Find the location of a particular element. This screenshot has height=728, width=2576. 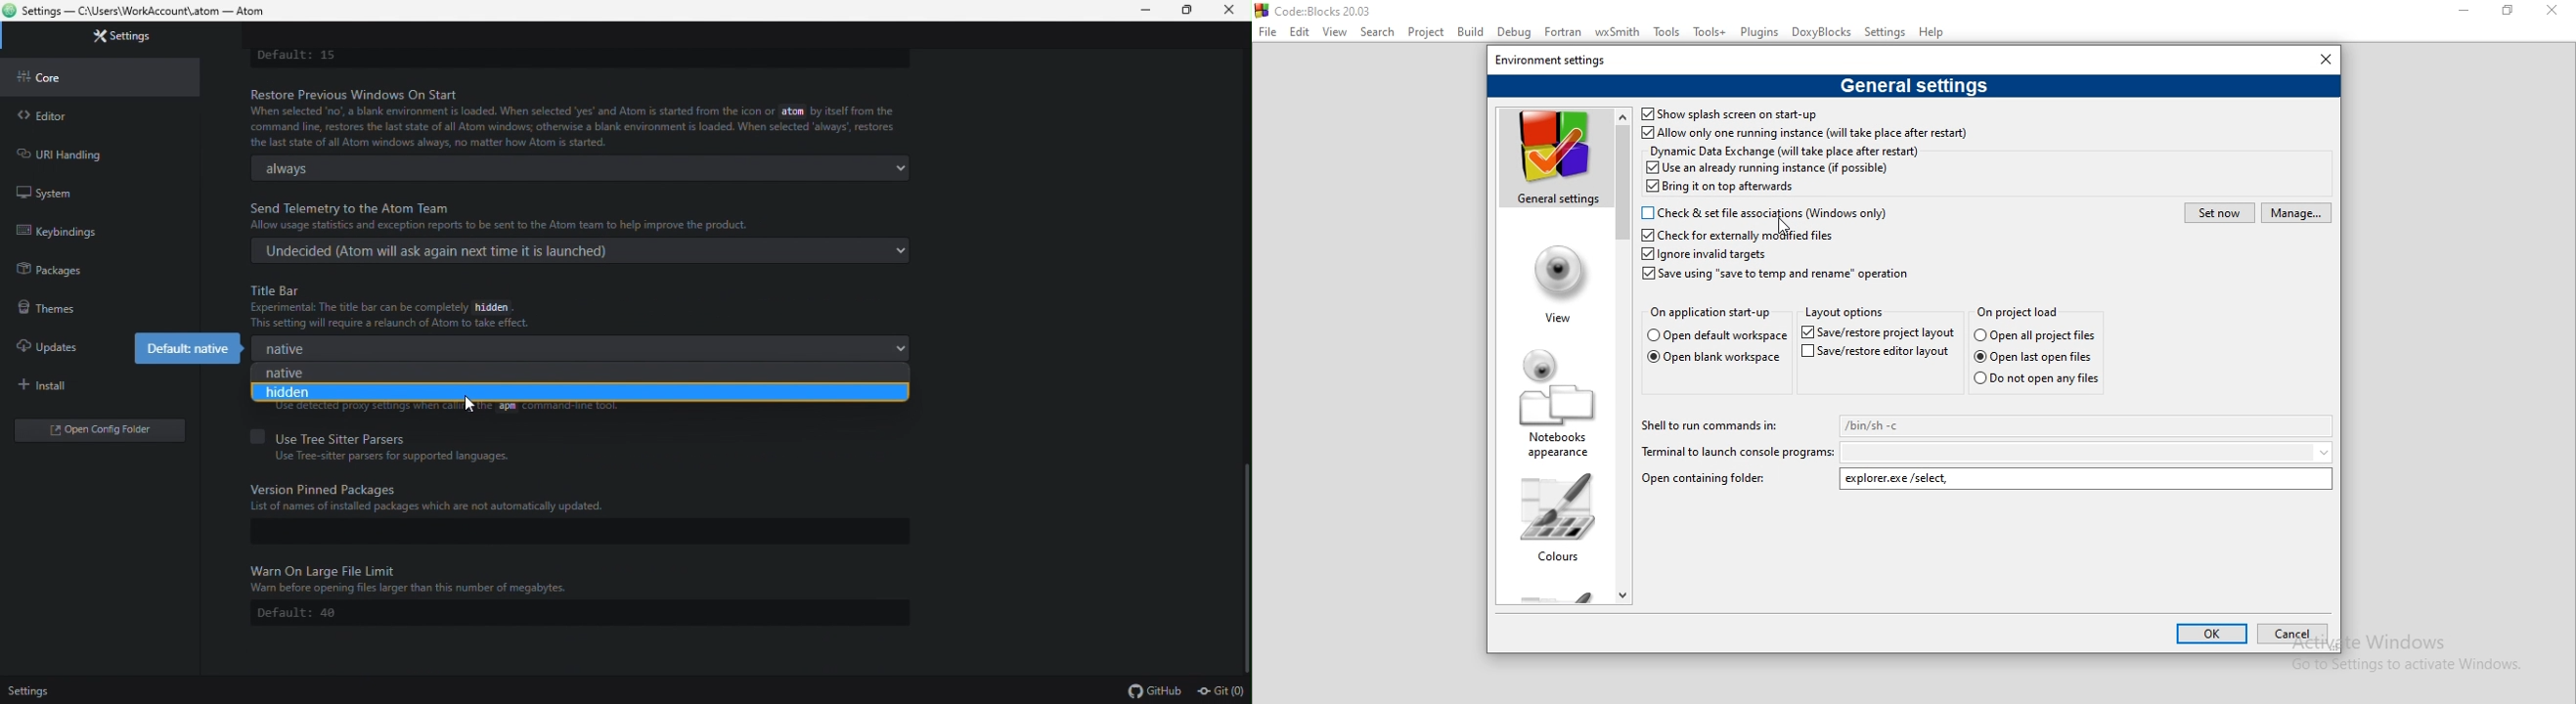

Plugins is located at coordinates (1760, 31).